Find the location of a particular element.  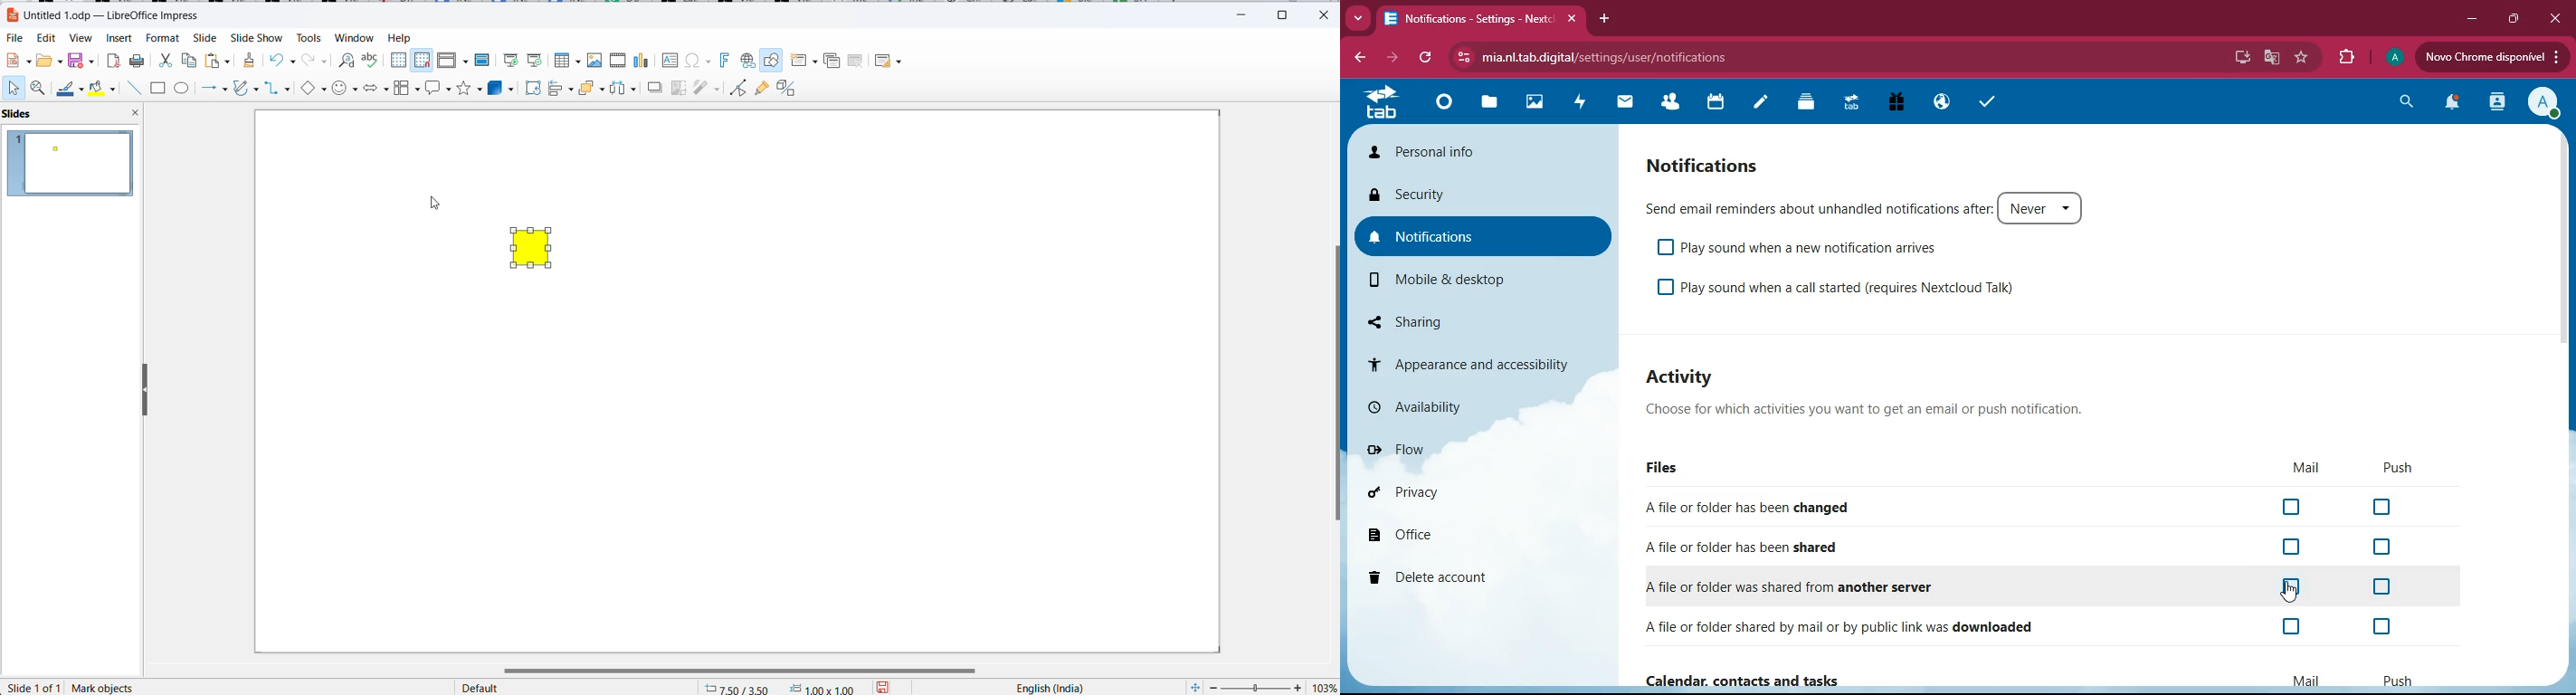

off is located at coordinates (2296, 548).